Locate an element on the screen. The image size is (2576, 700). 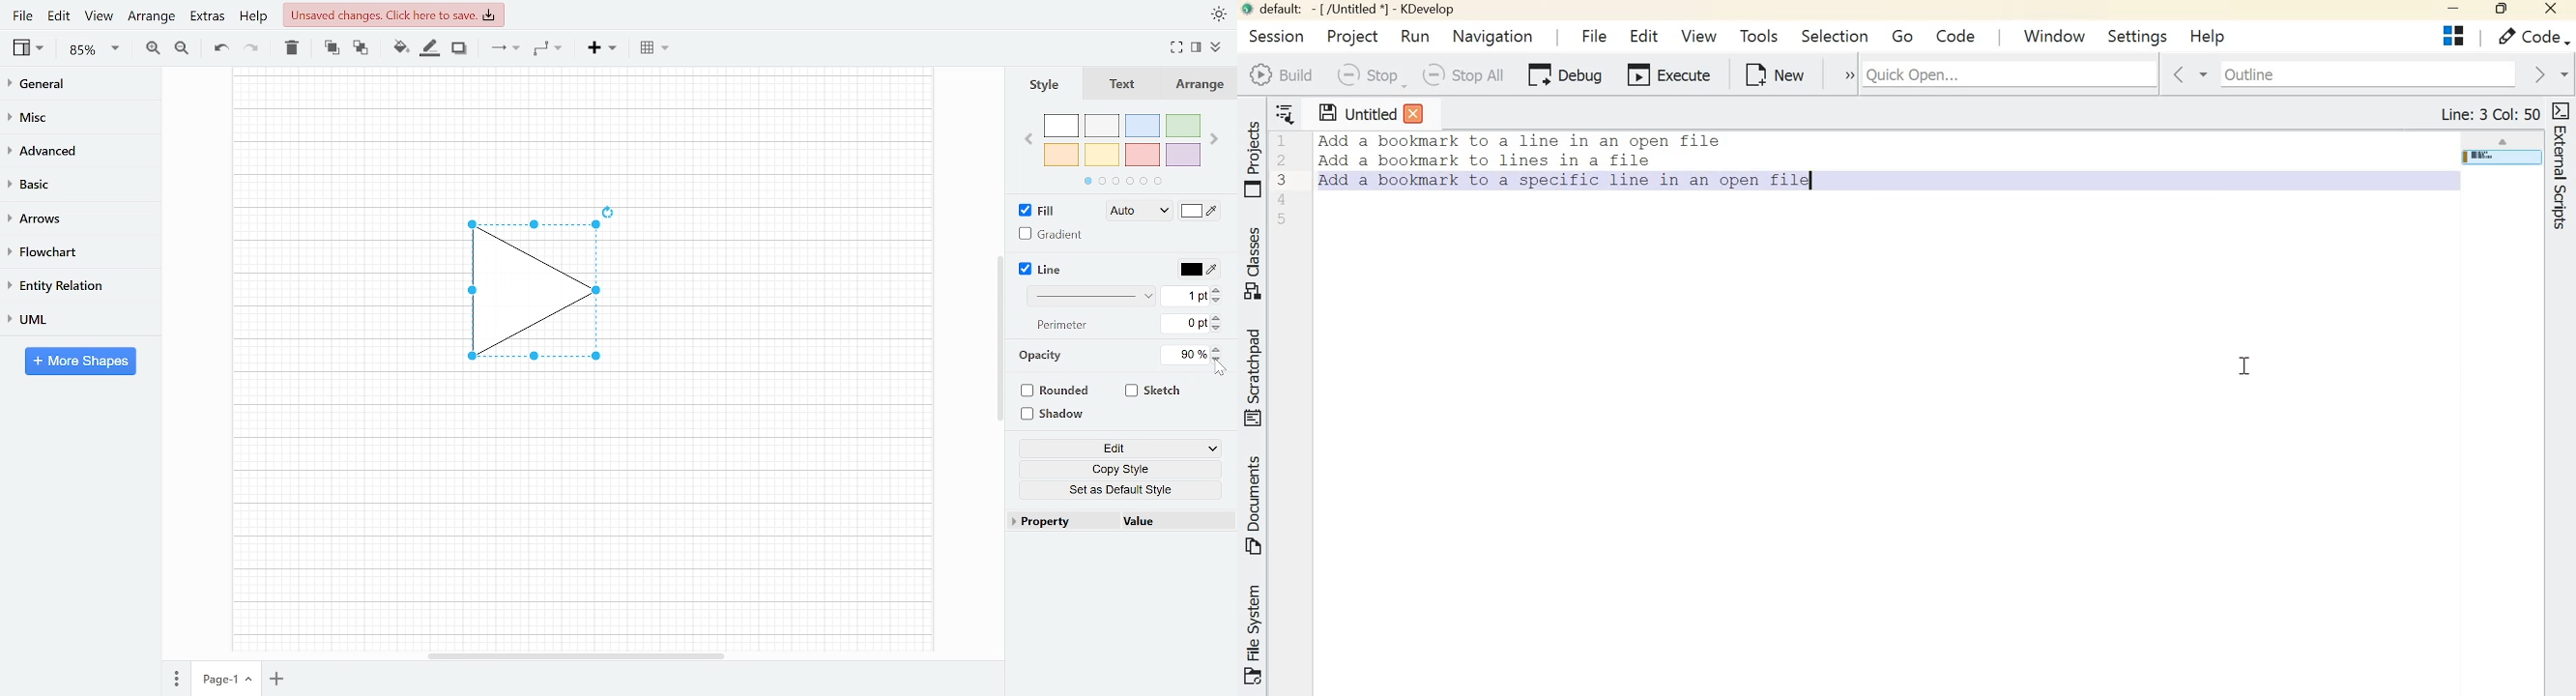
Flowchart is located at coordinates (72, 252).